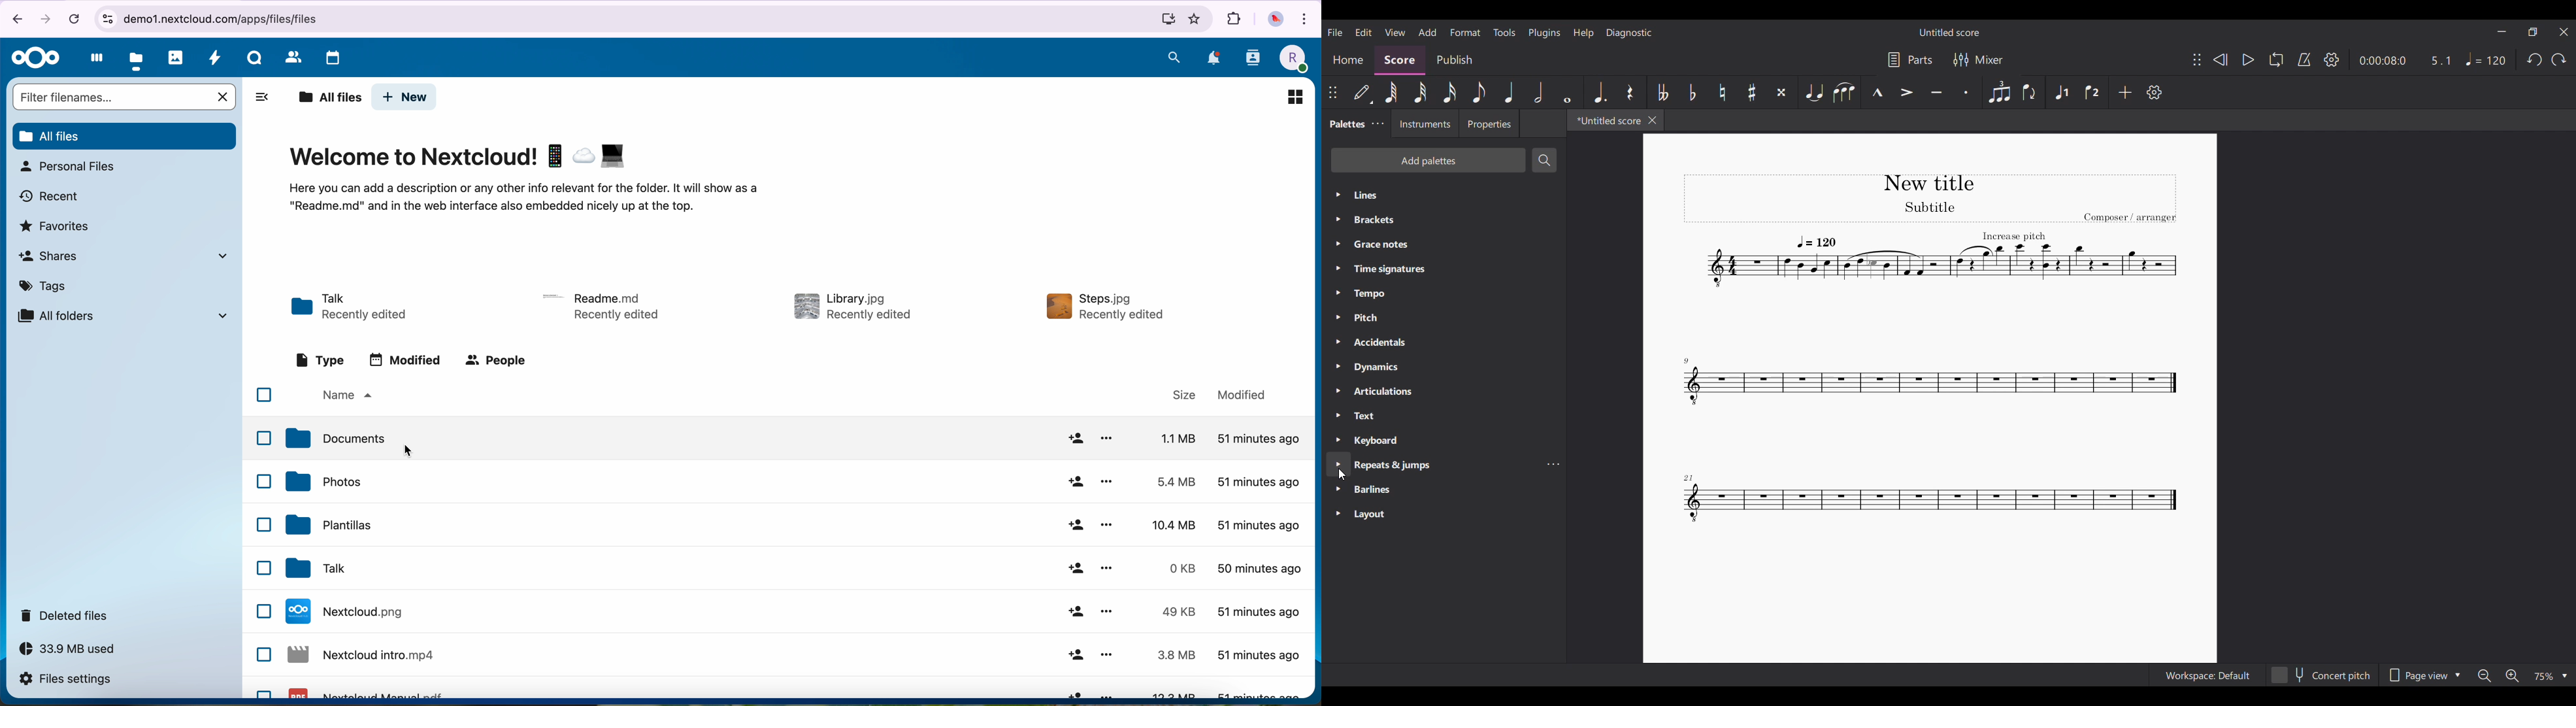 The width and height of the screenshot is (2576, 728). Describe the element at coordinates (345, 610) in the screenshot. I see `nextcloud.png` at that location.